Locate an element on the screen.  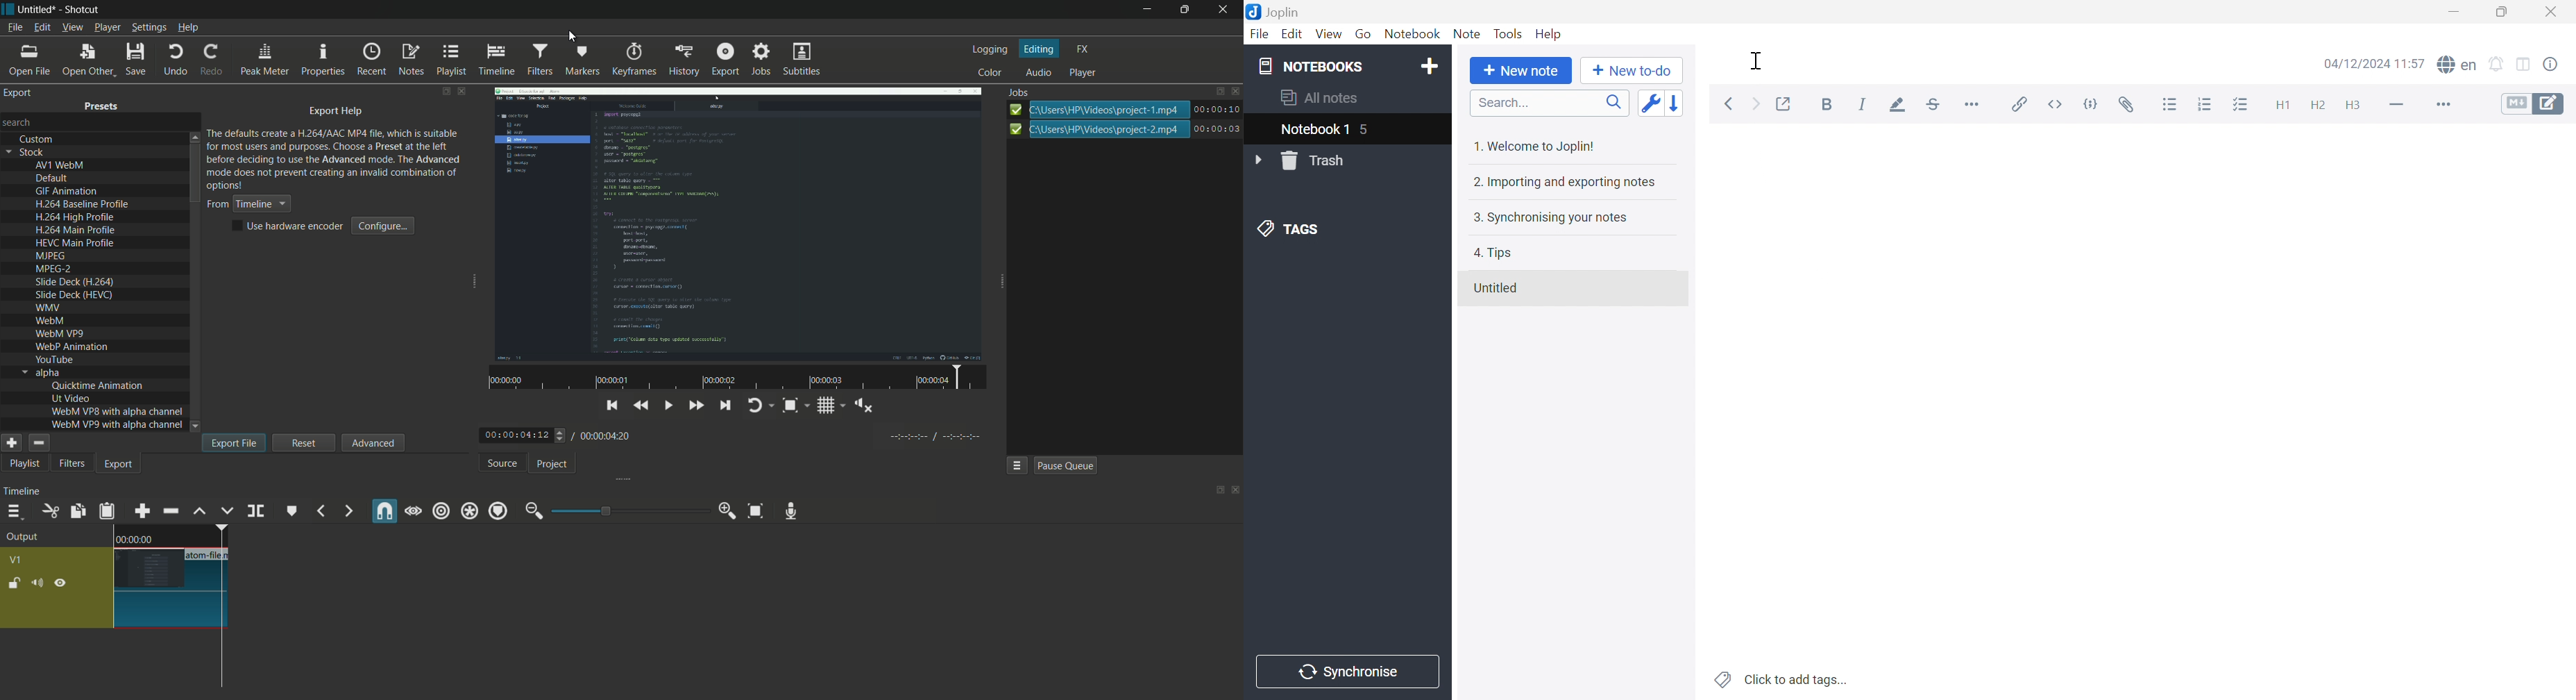
hevc main profile is located at coordinates (76, 244).